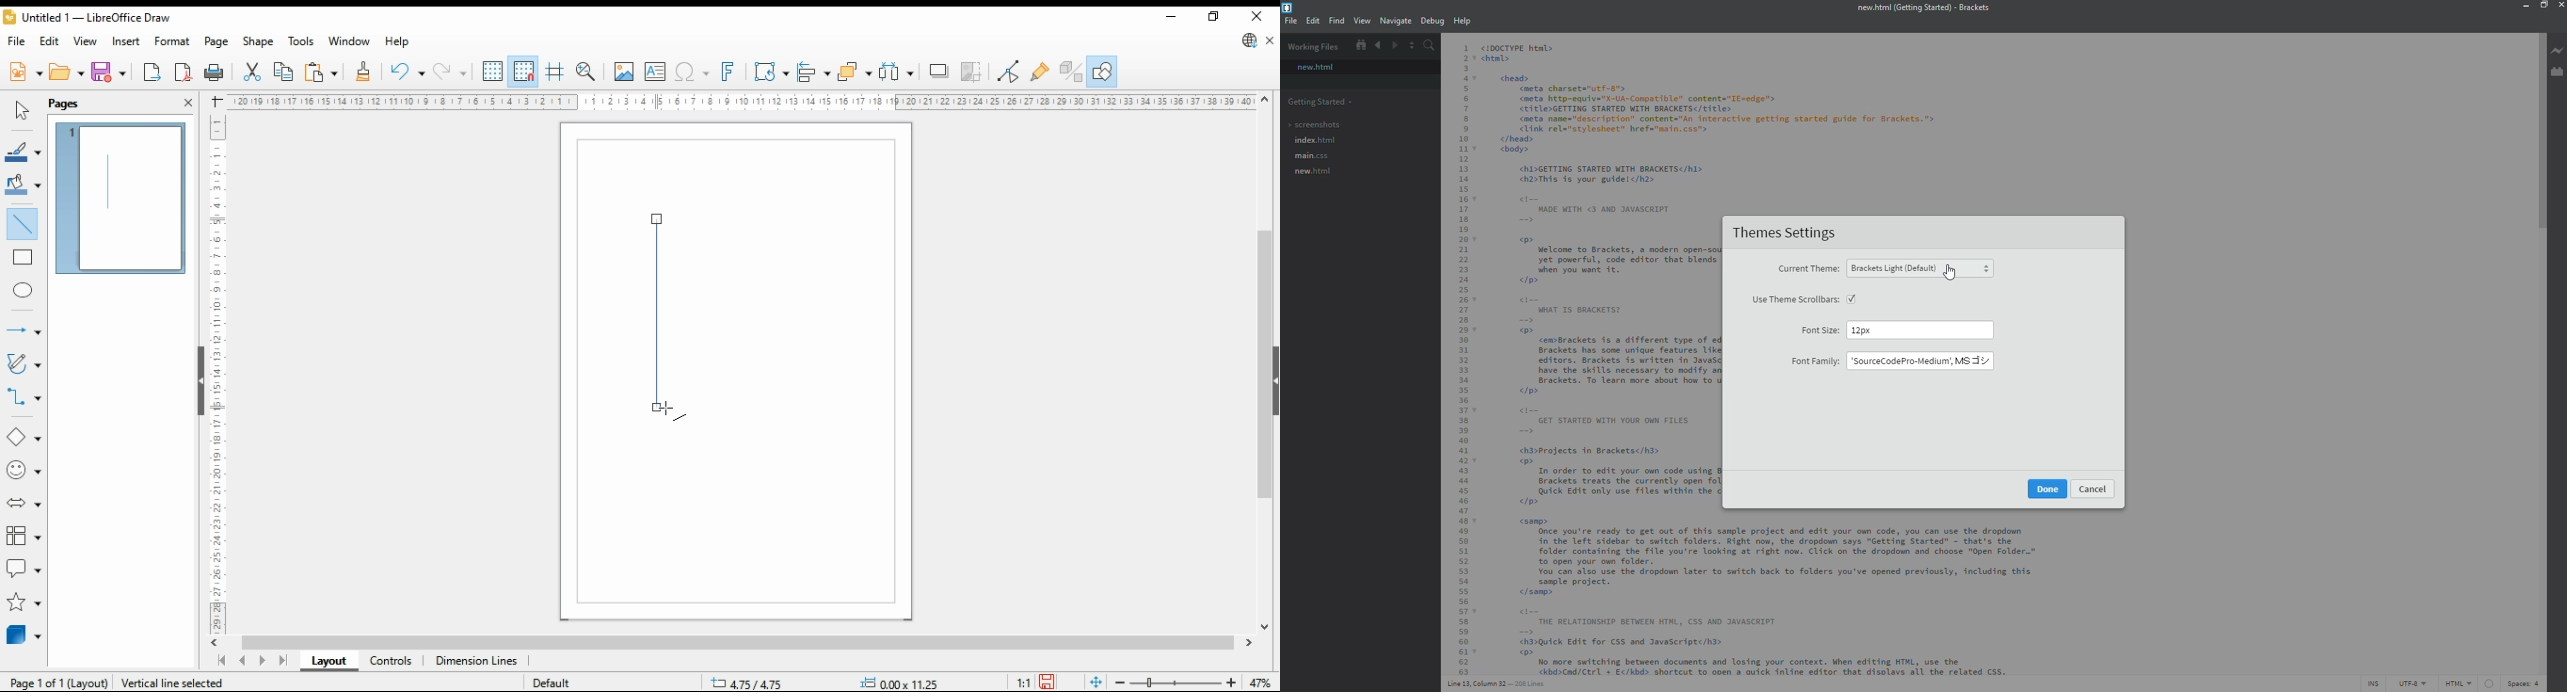 This screenshot has height=700, width=2576. What do you see at coordinates (450, 73) in the screenshot?
I see `redo` at bounding box center [450, 73].